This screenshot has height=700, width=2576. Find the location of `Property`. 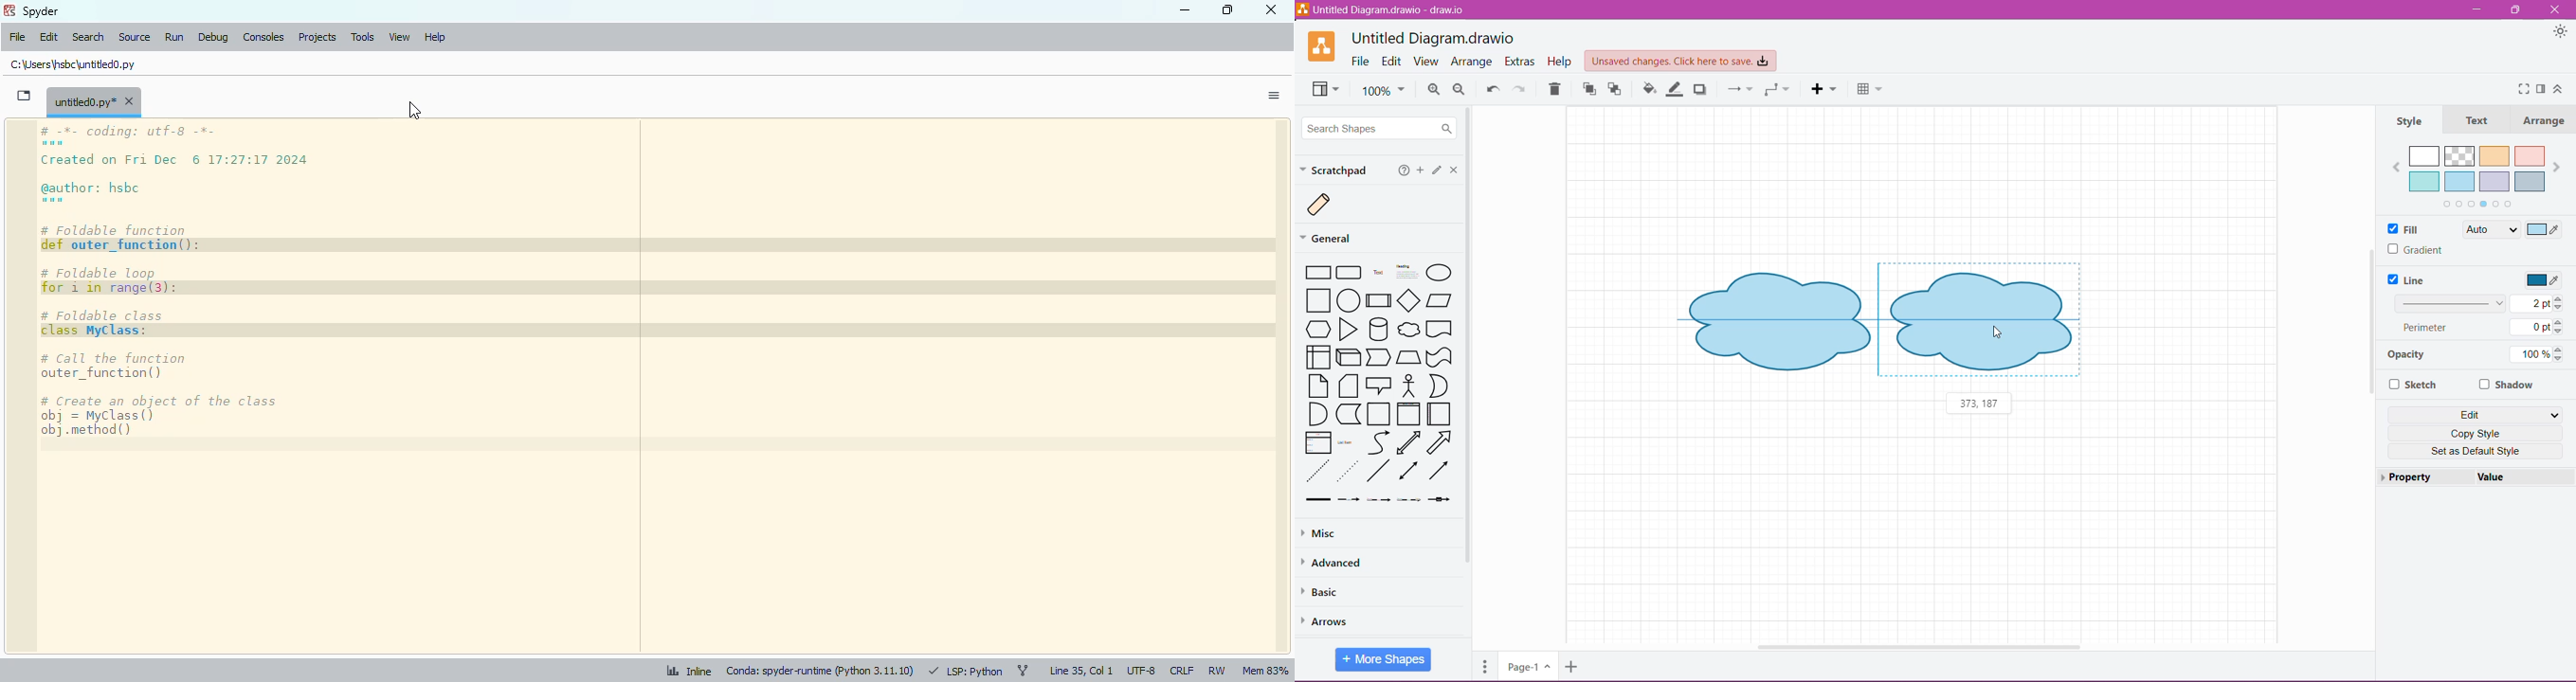

Property is located at coordinates (2424, 476).